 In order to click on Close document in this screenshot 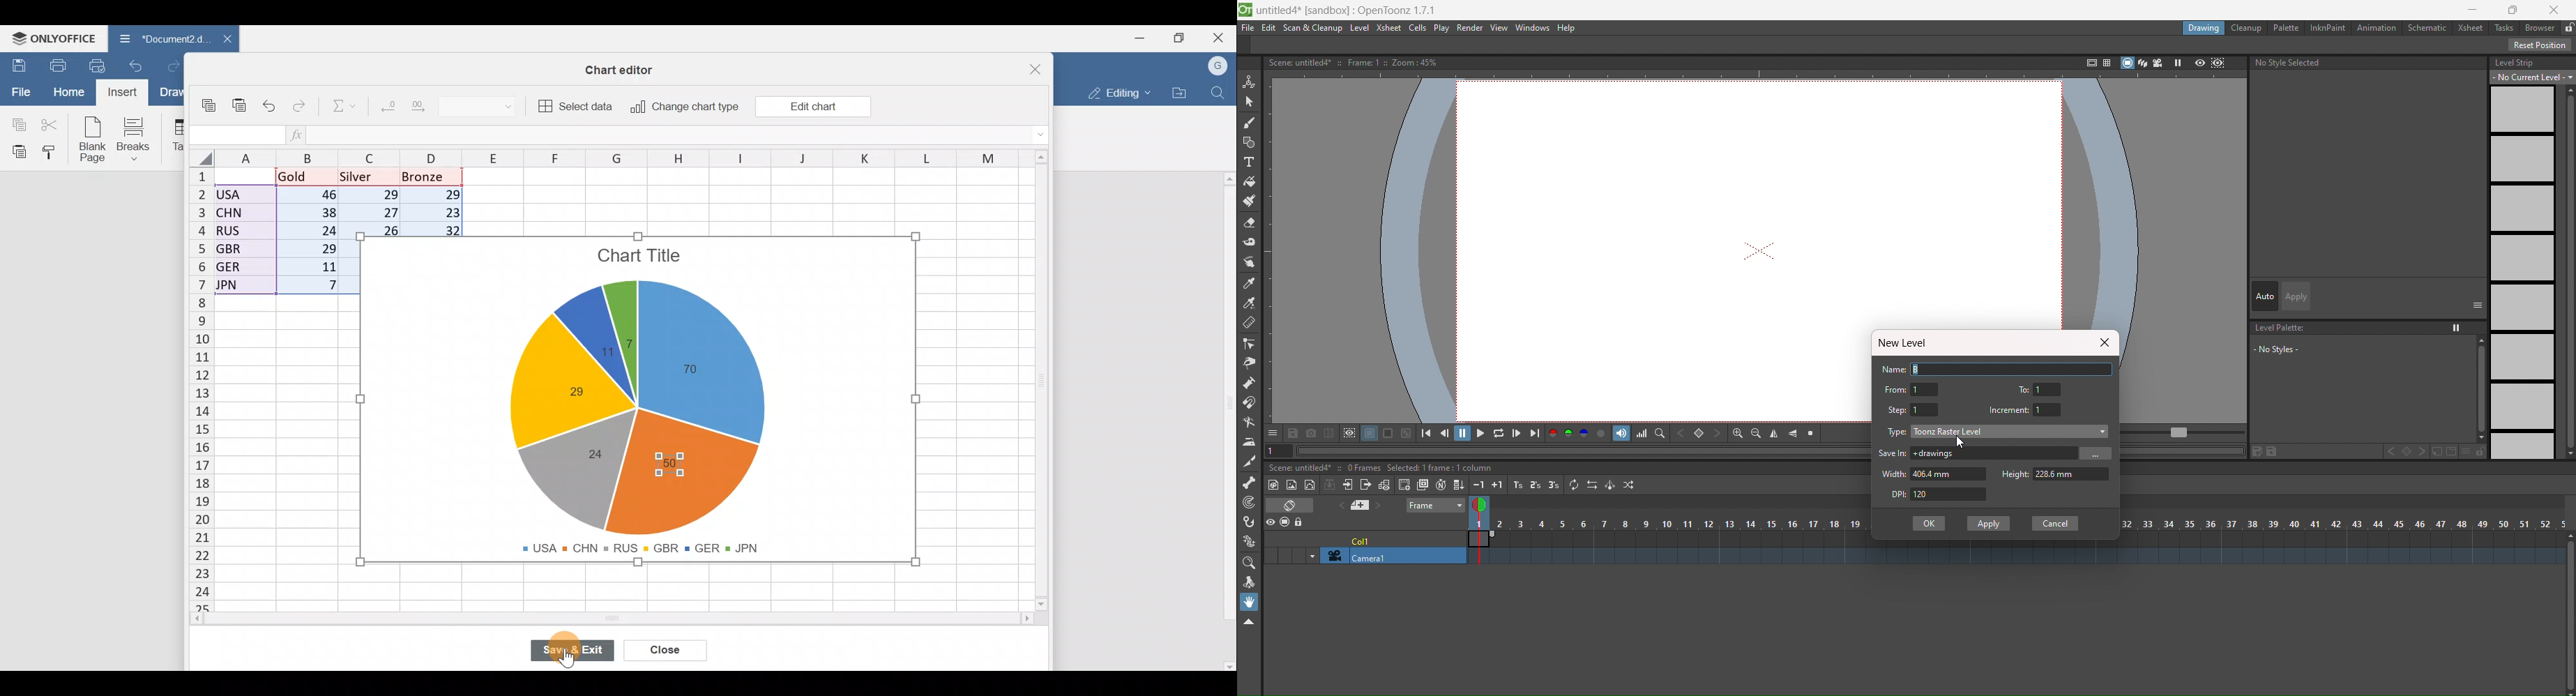, I will do `click(225, 40)`.